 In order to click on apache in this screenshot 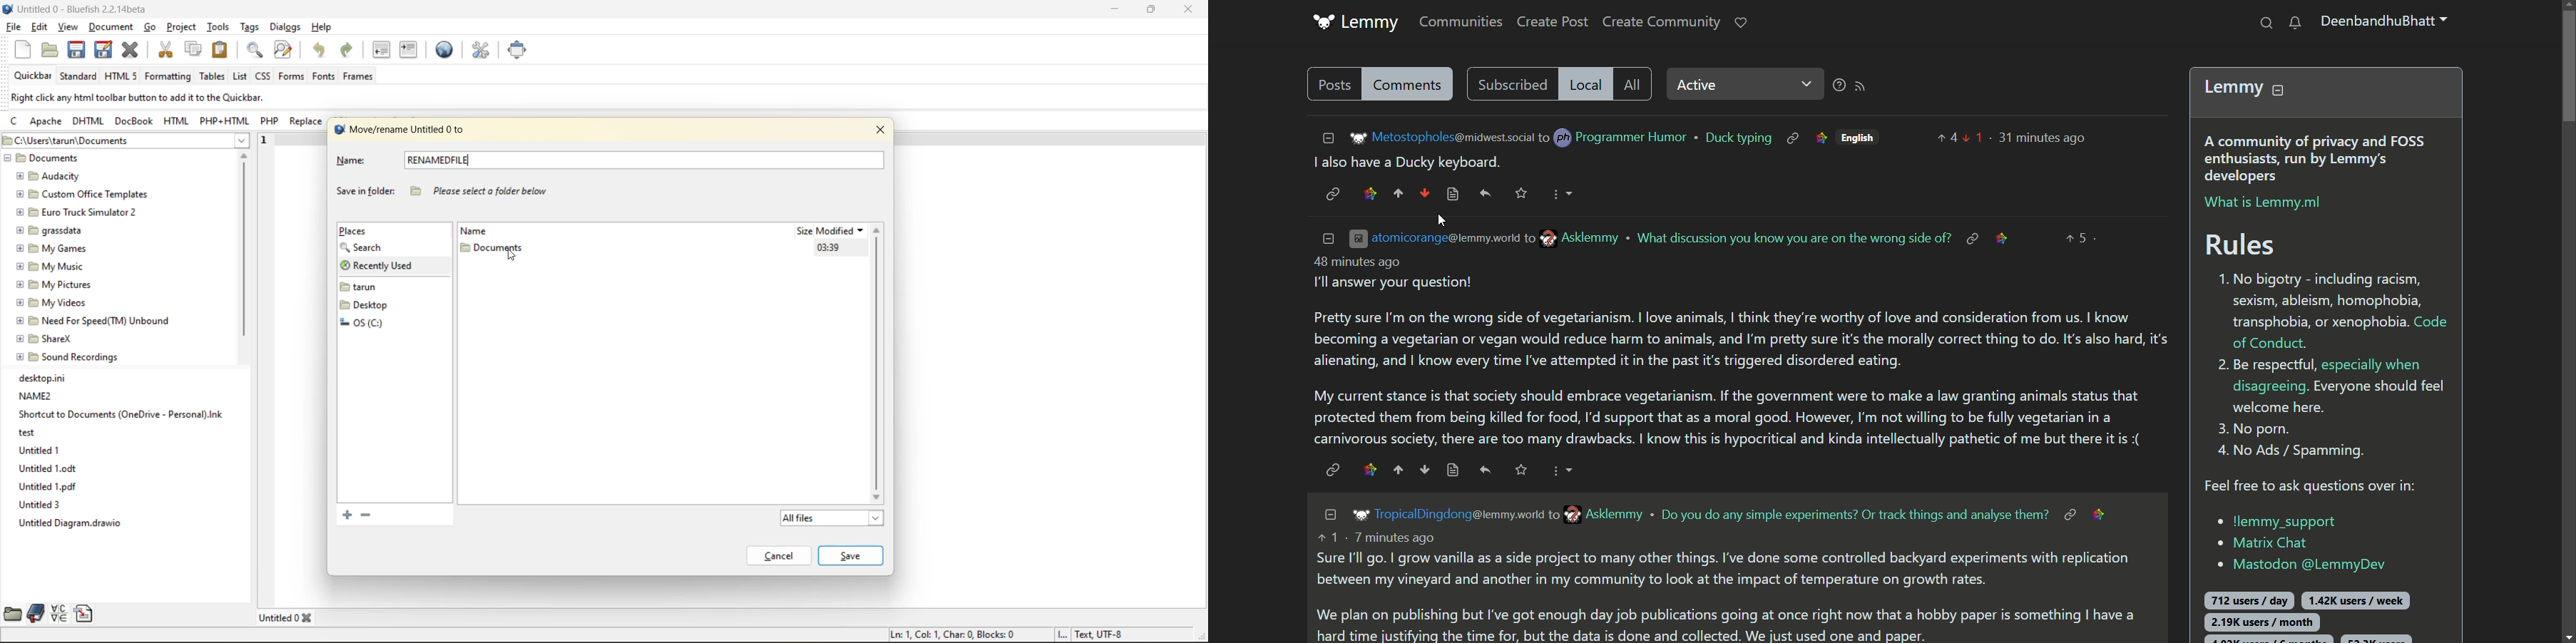, I will do `click(49, 122)`.